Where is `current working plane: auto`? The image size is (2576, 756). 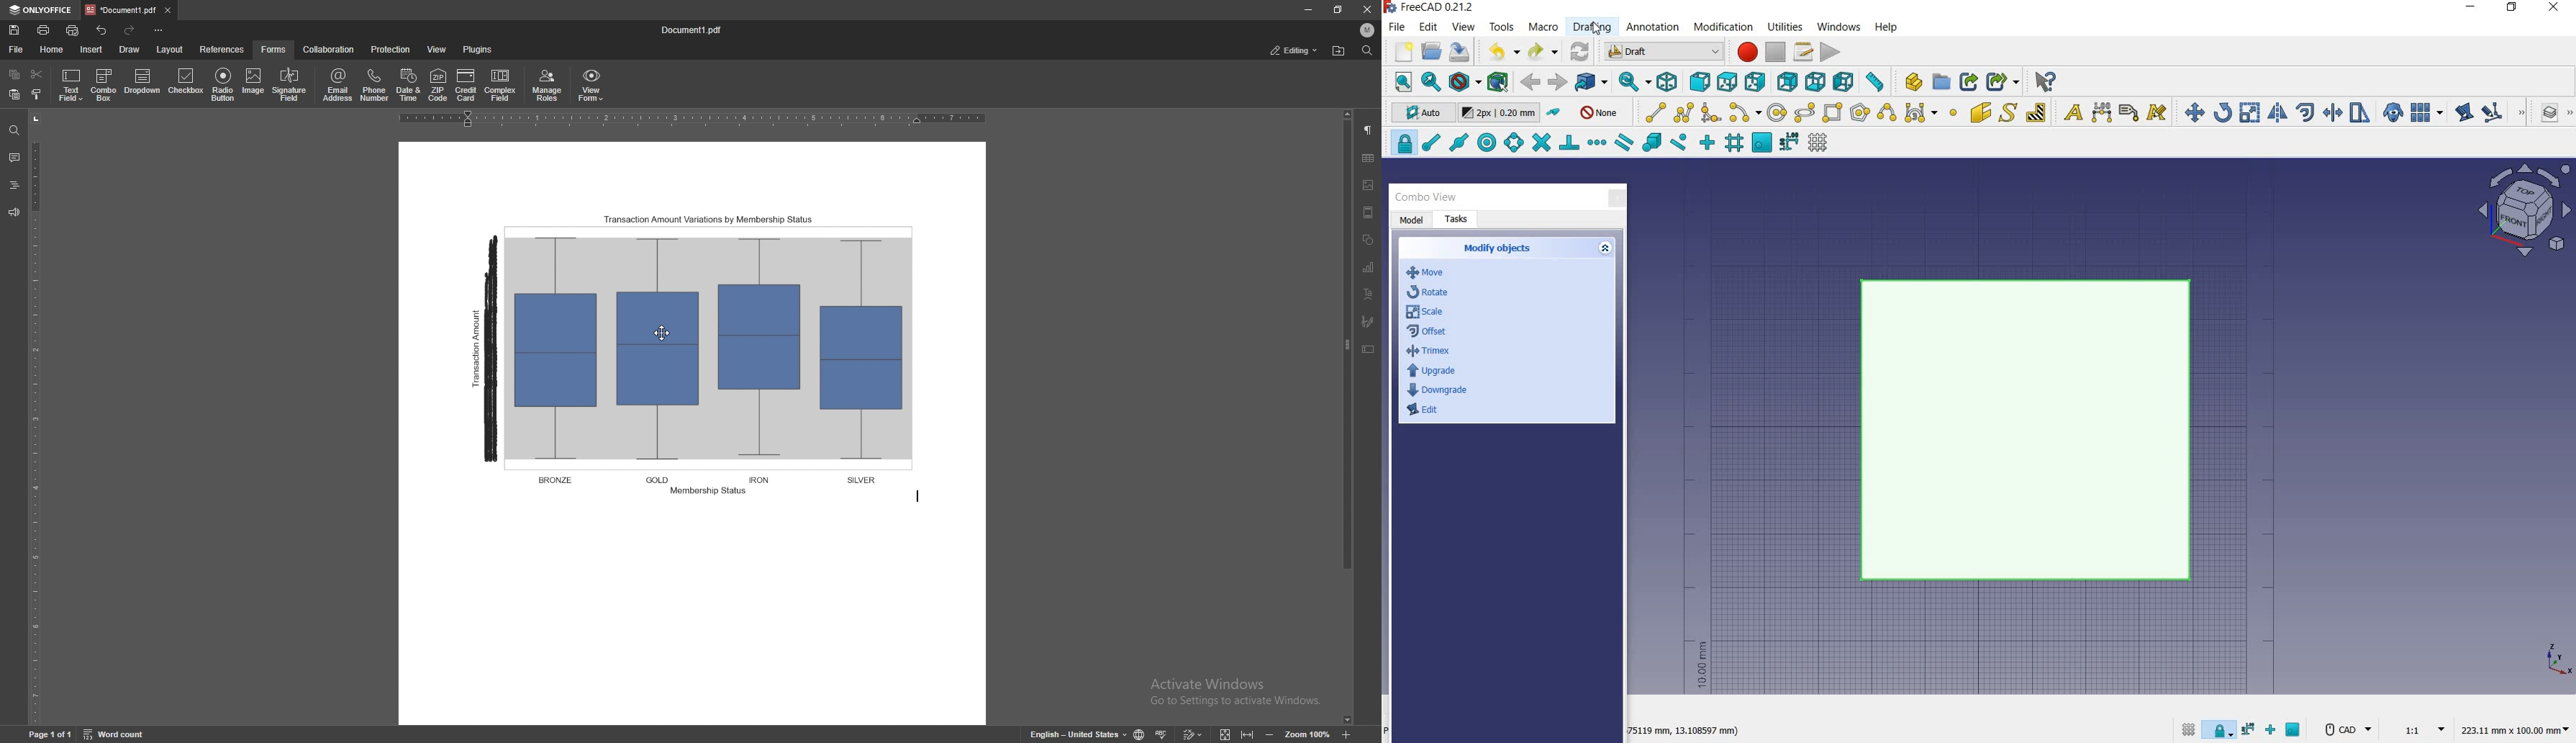 current working plane: auto is located at coordinates (1419, 115).